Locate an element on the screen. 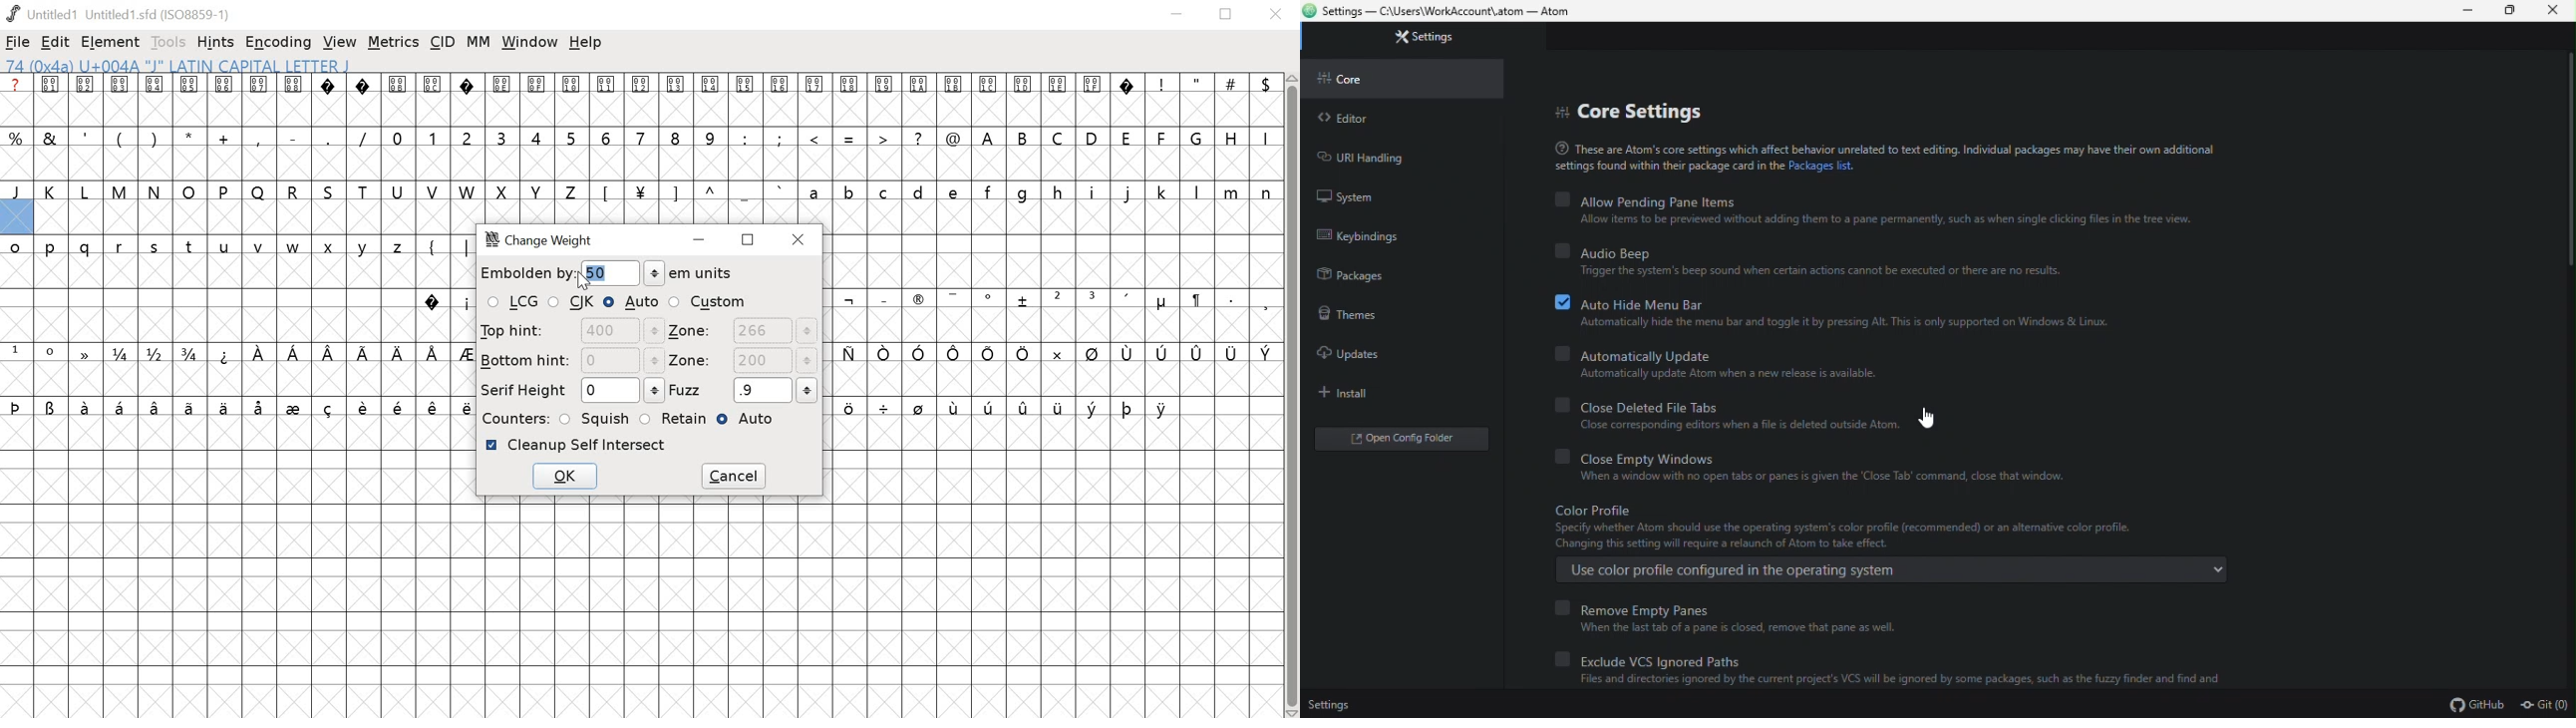 Image resolution: width=2576 pixels, height=728 pixels. 74 (0x4a) U+004A "J" LATIN CAPITAL LETTER J is located at coordinates (268, 65).